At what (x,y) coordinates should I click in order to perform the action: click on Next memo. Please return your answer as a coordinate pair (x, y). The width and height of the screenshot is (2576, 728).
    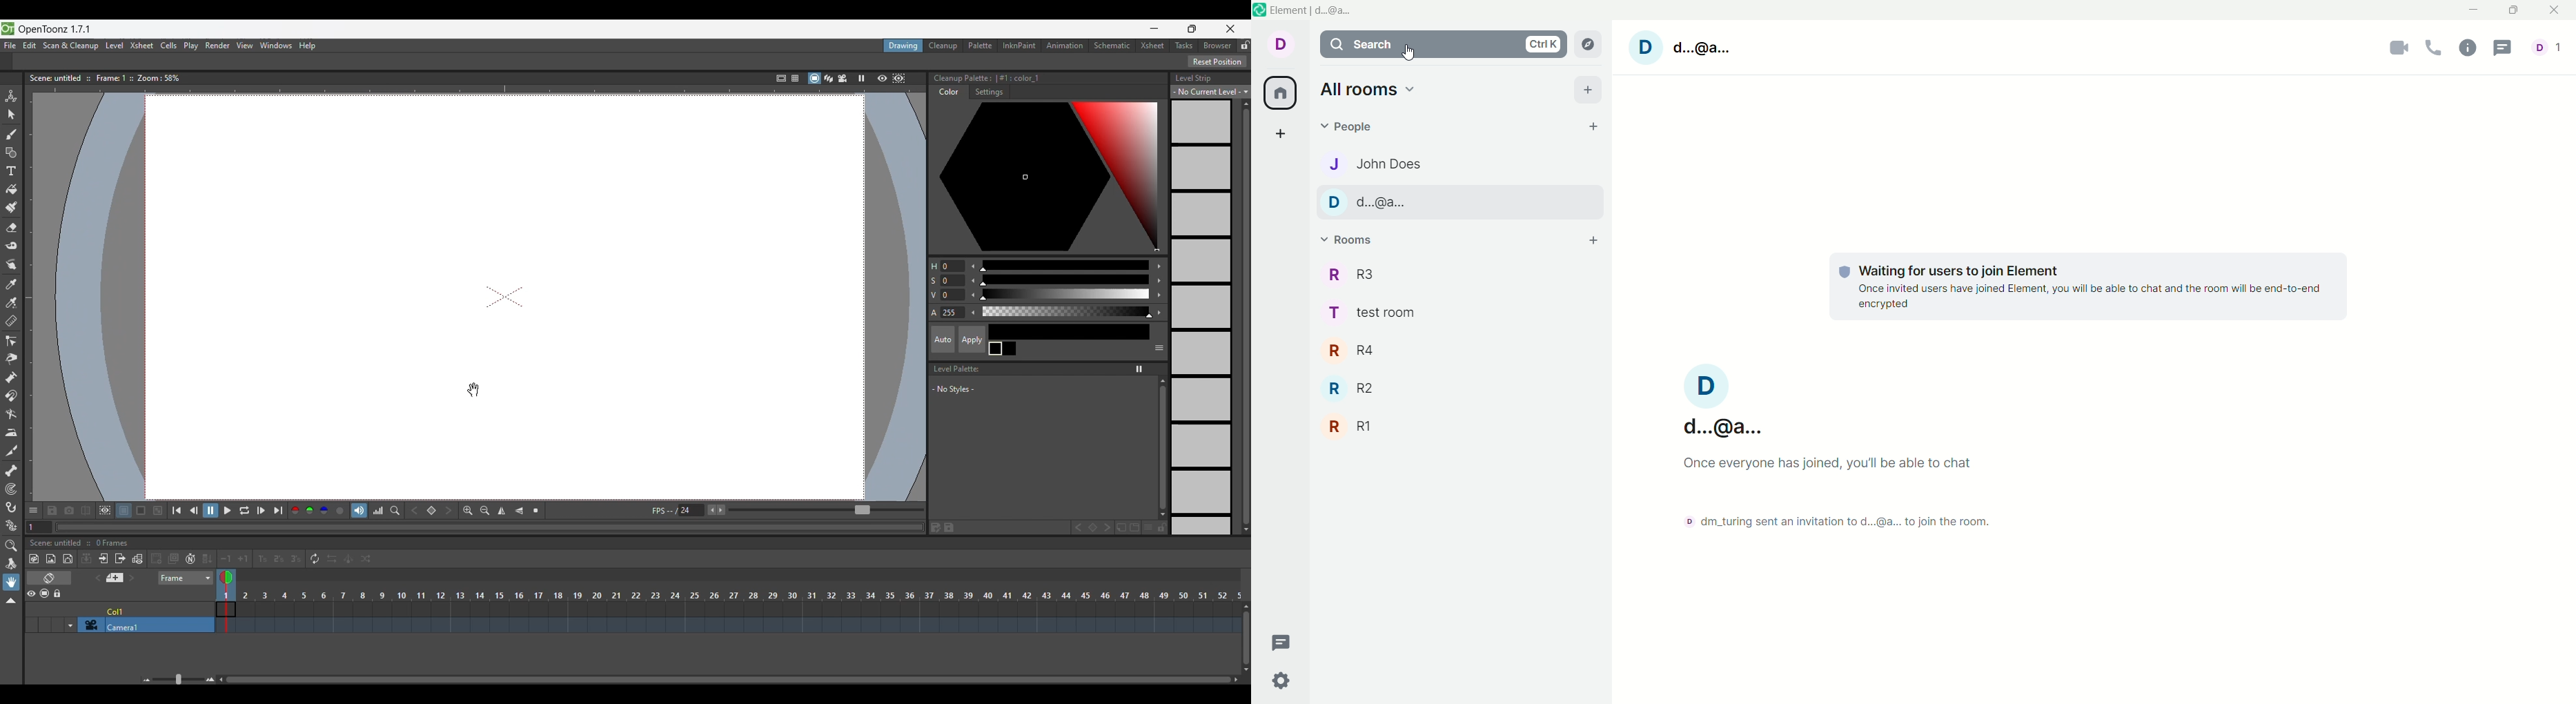
    Looking at the image, I should click on (131, 578).